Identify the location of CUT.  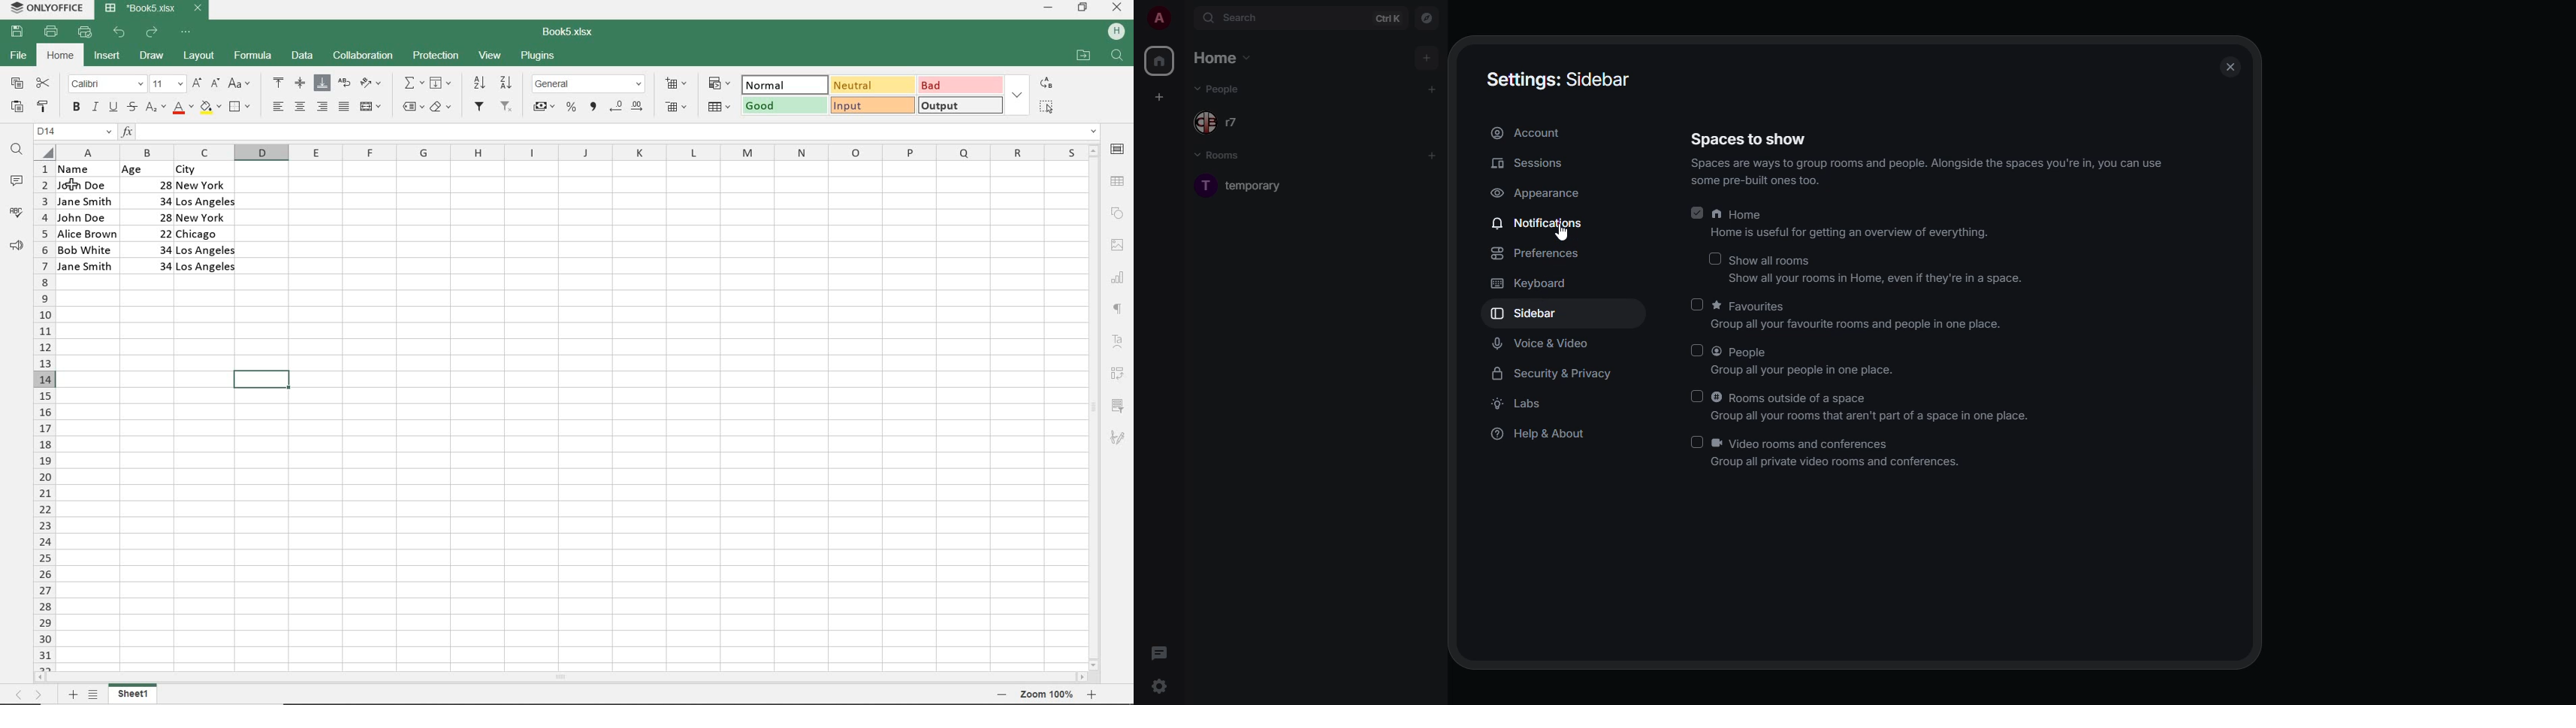
(44, 83).